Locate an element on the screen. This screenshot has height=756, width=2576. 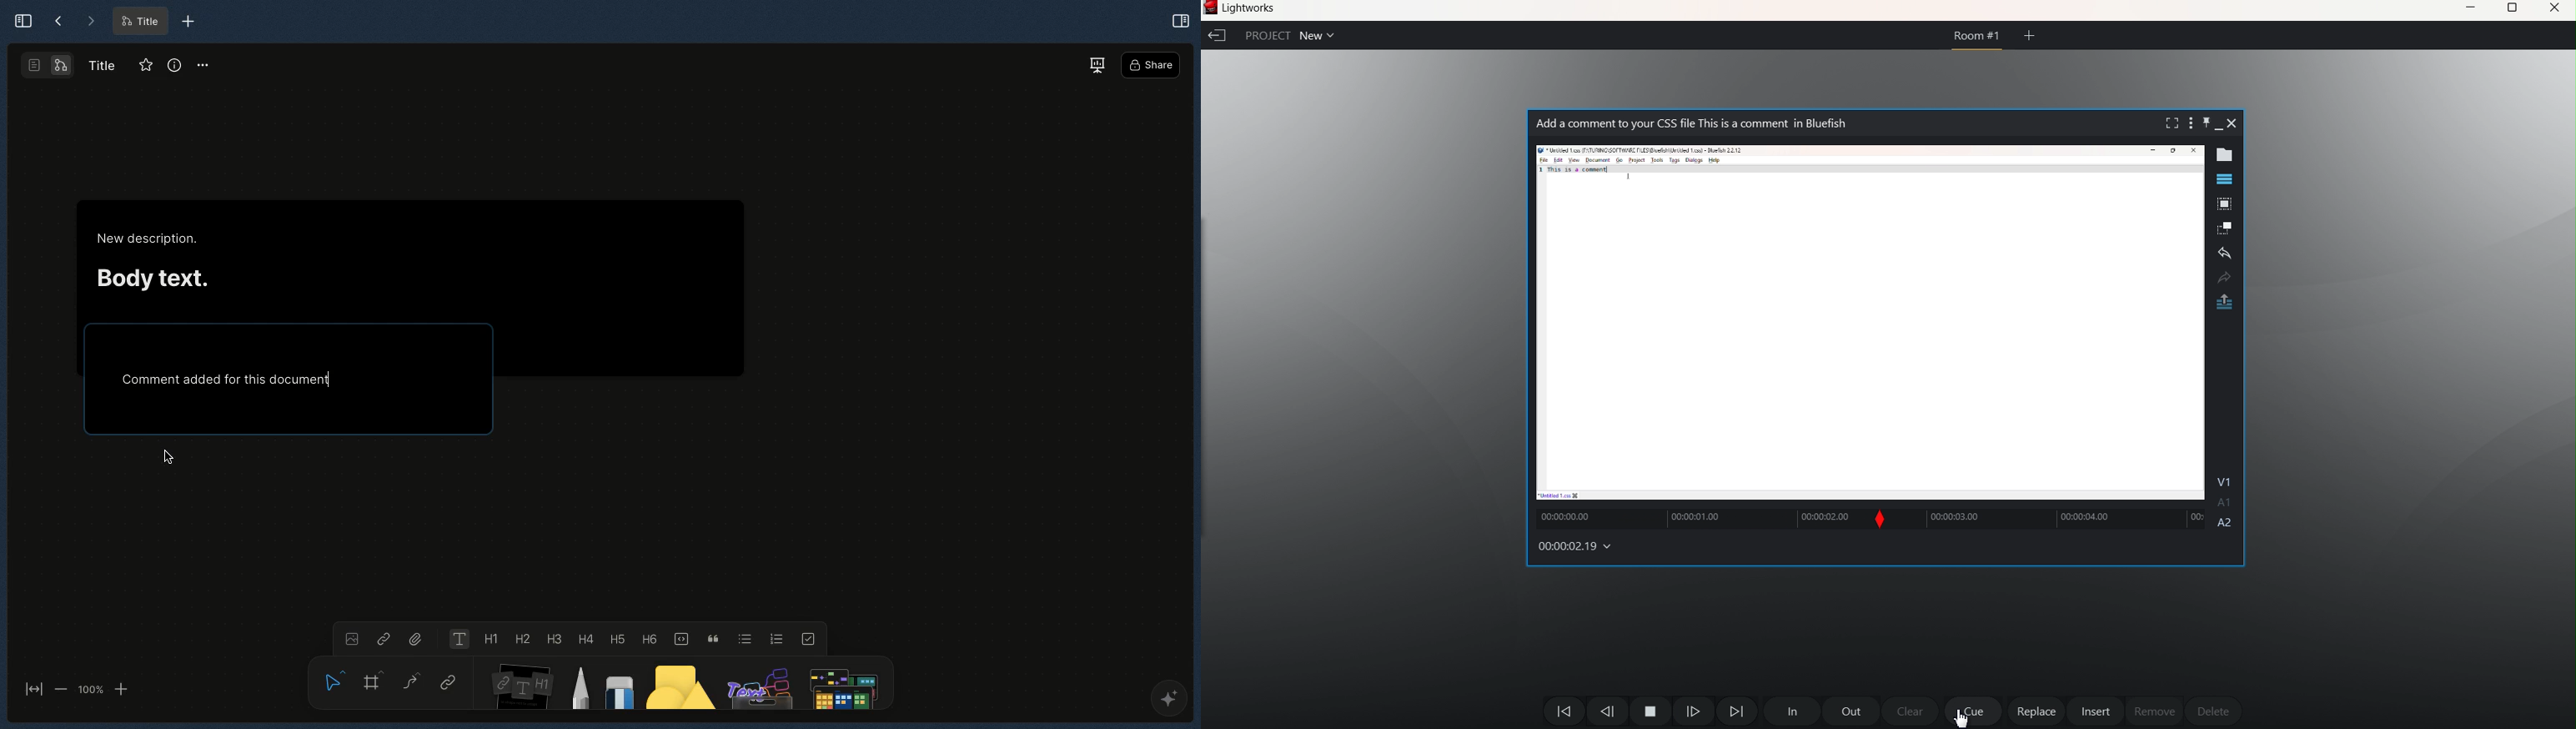
To-do list is located at coordinates (811, 638).